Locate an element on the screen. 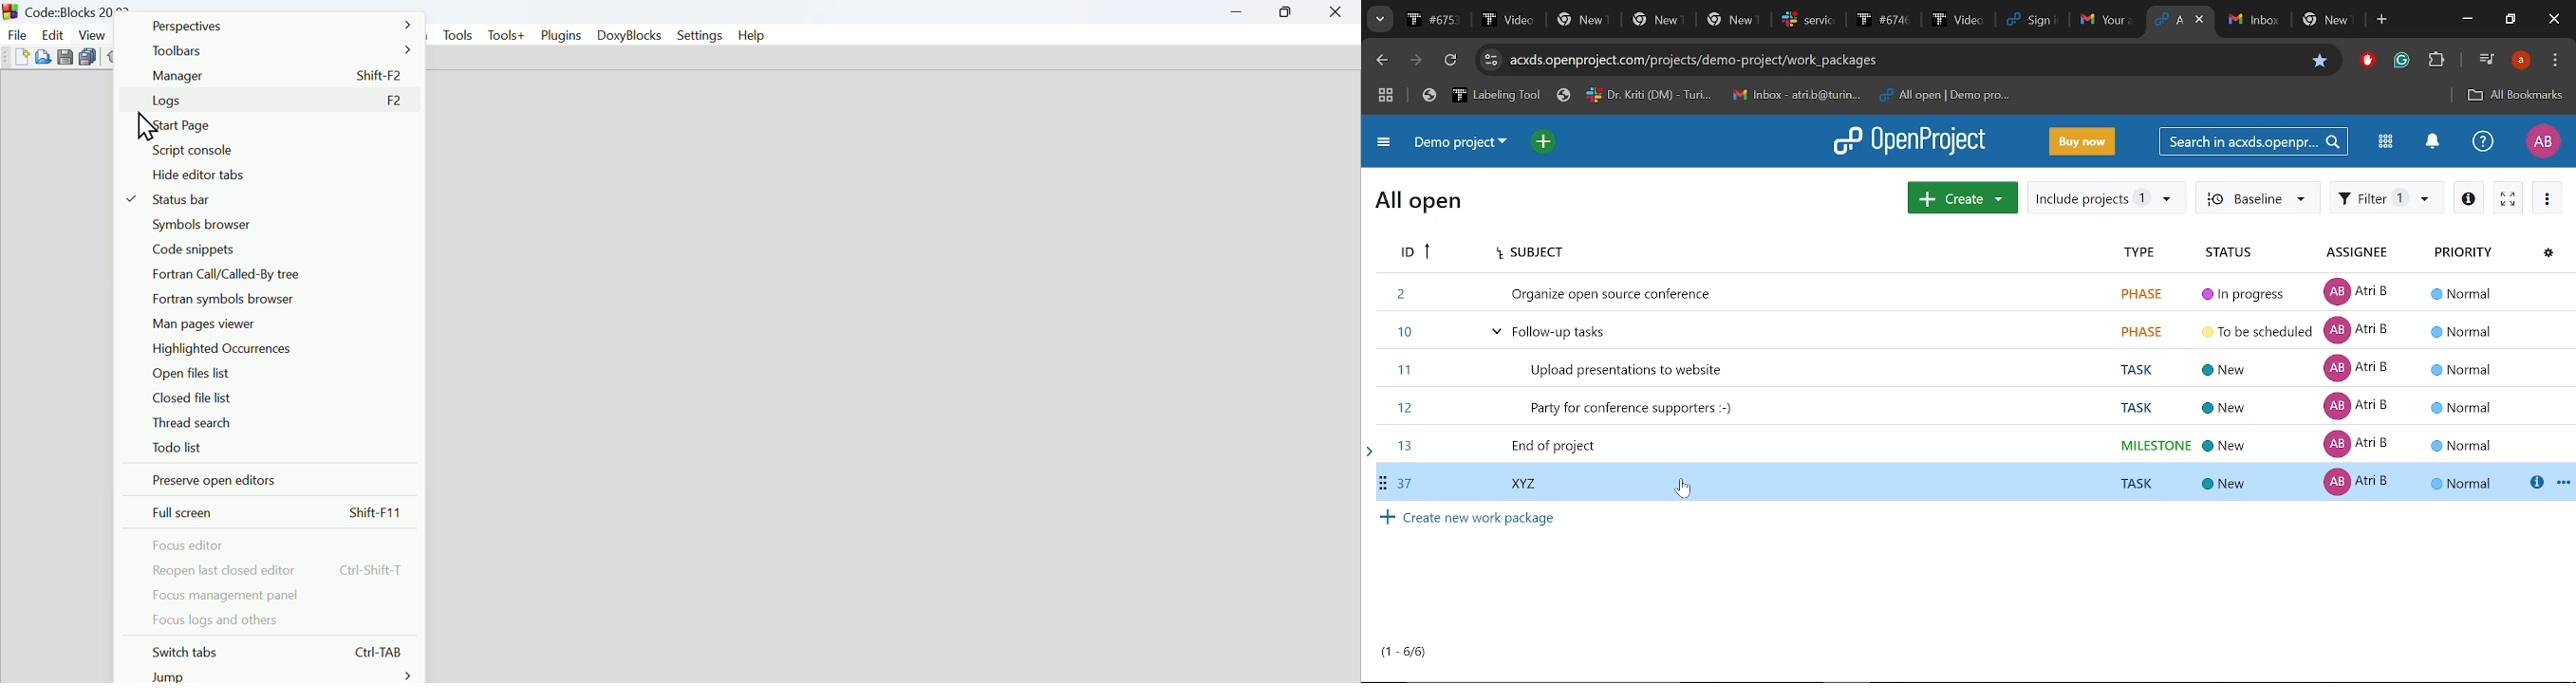  next page is located at coordinates (1415, 61).